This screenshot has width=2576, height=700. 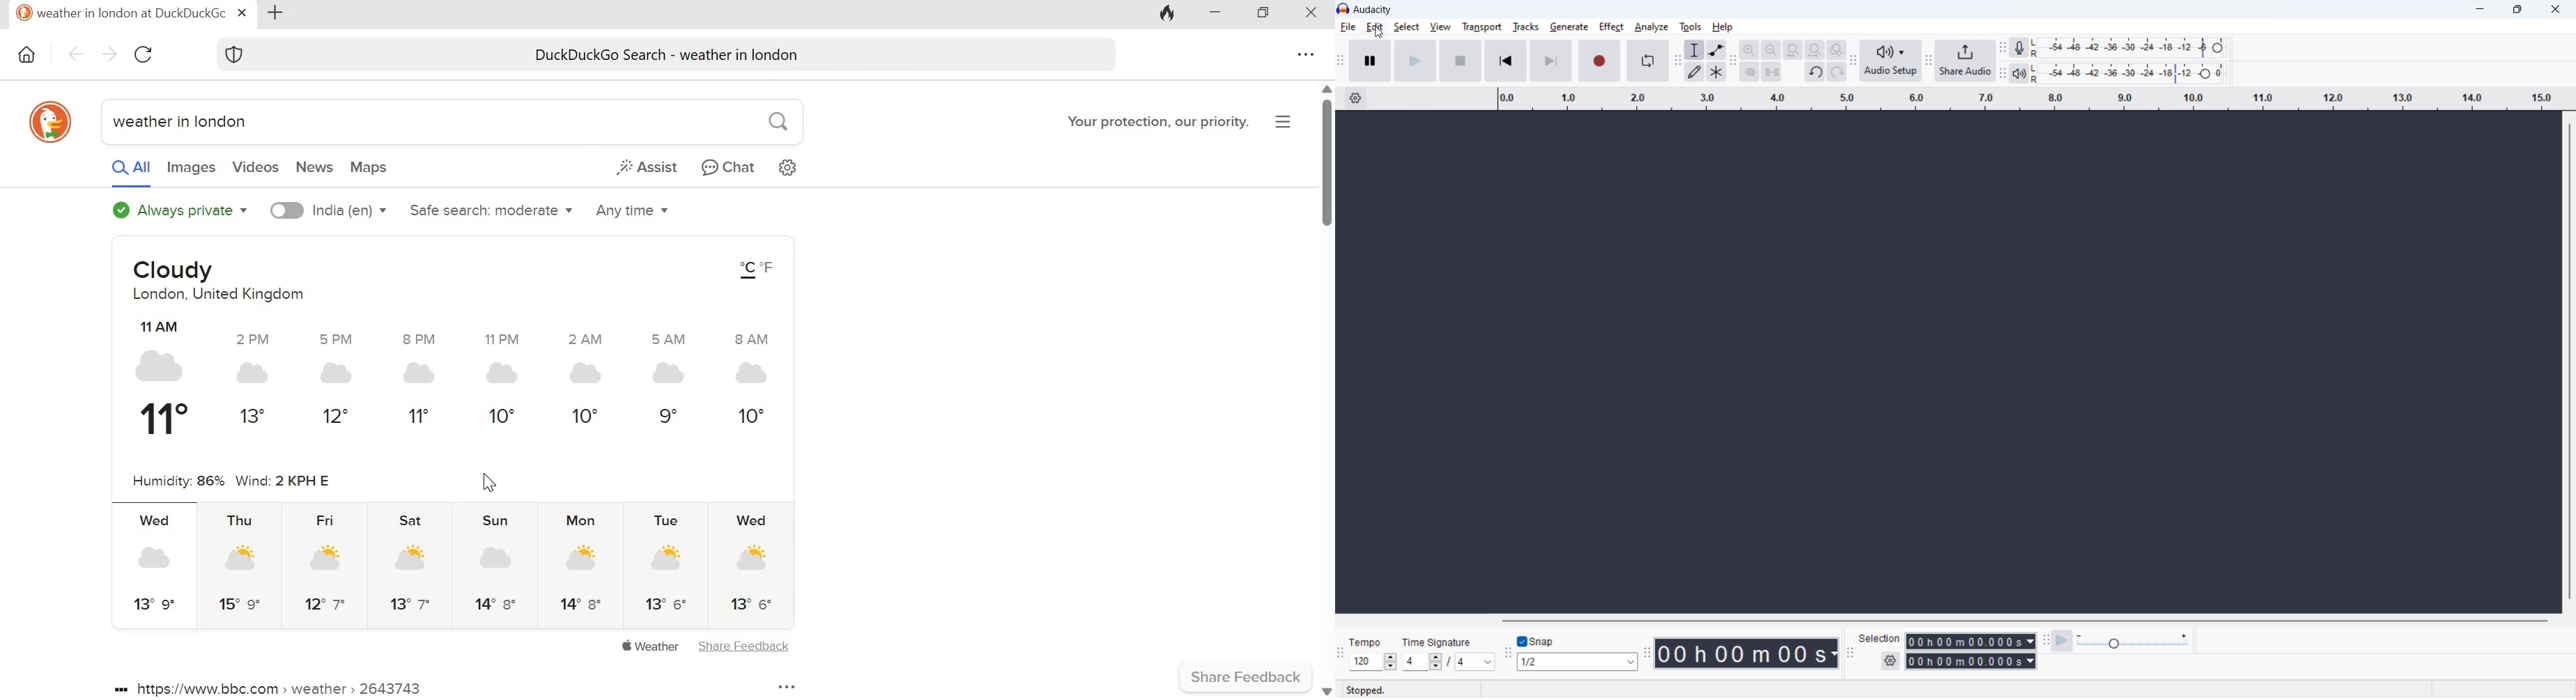 What do you see at coordinates (1772, 71) in the screenshot?
I see `silence audio selection` at bounding box center [1772, 71].